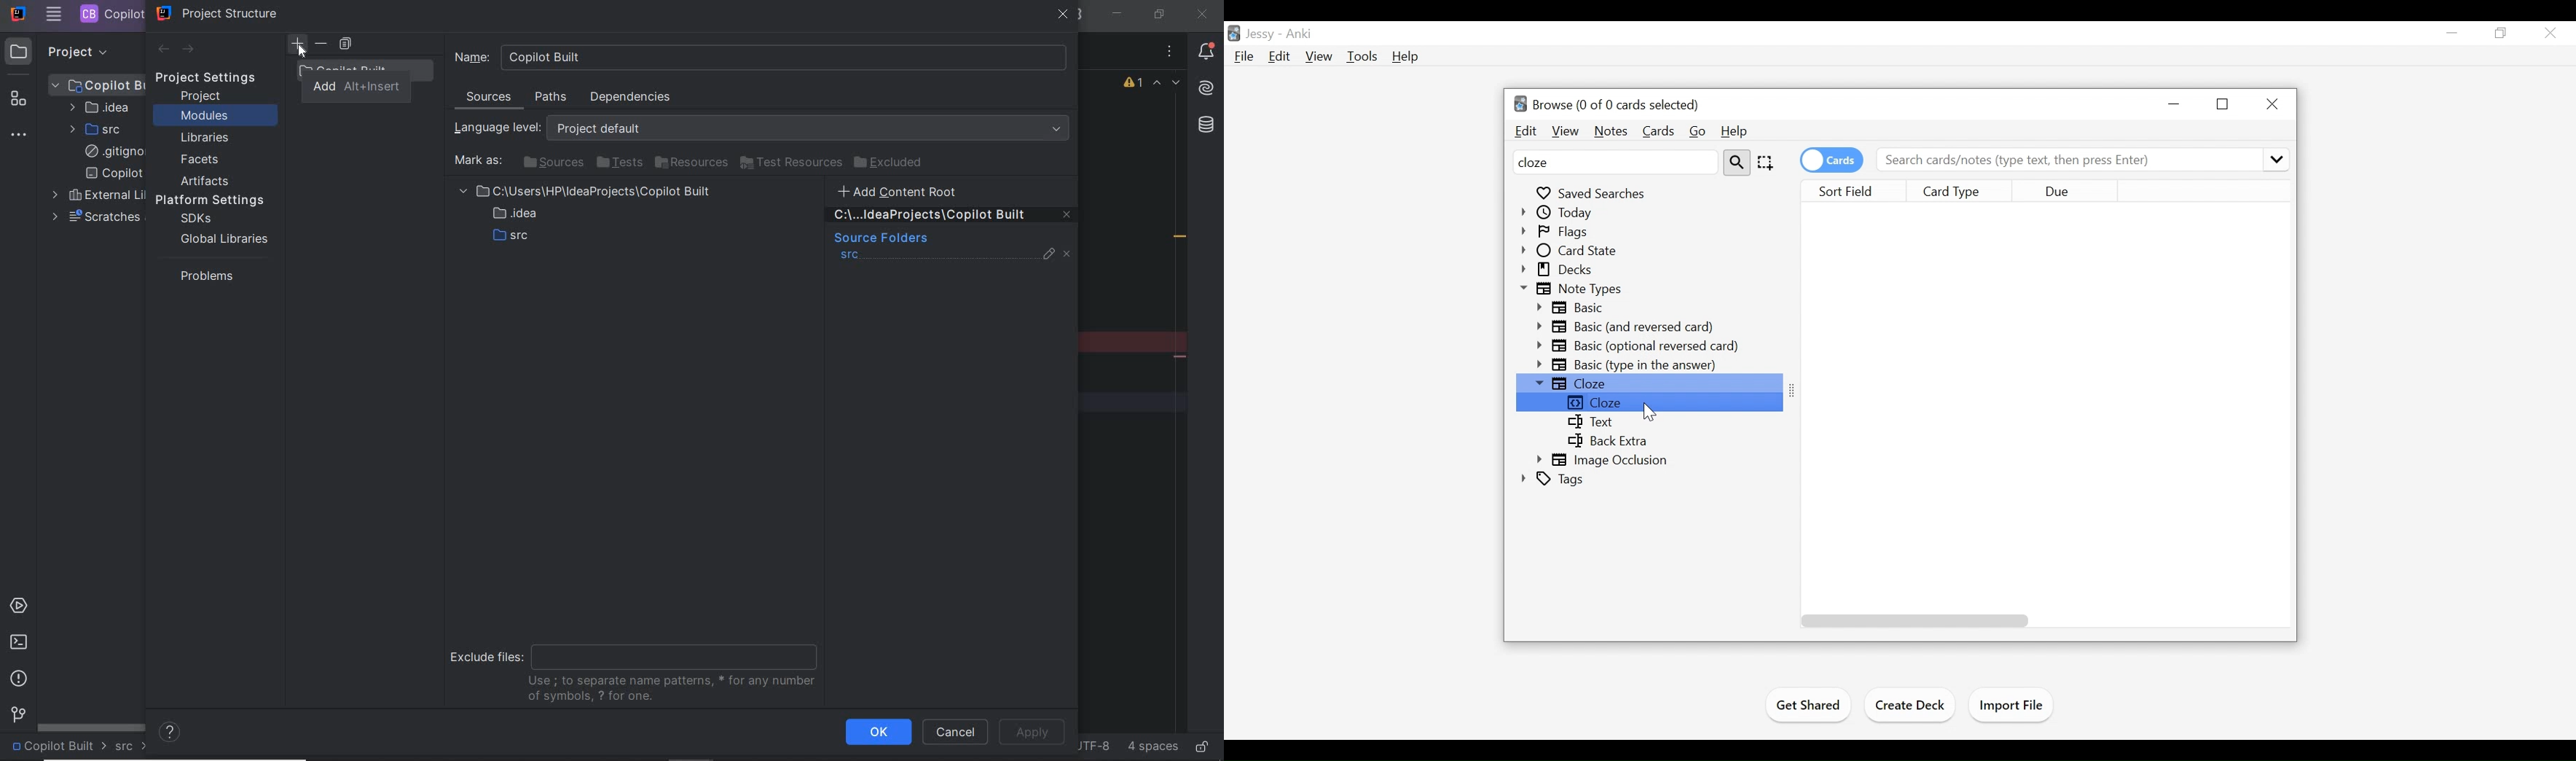 This screenshot has width=2576, height=784. Describe the element at coordinates (2501, 34) in the screenshot. I see `Restore` at that location.